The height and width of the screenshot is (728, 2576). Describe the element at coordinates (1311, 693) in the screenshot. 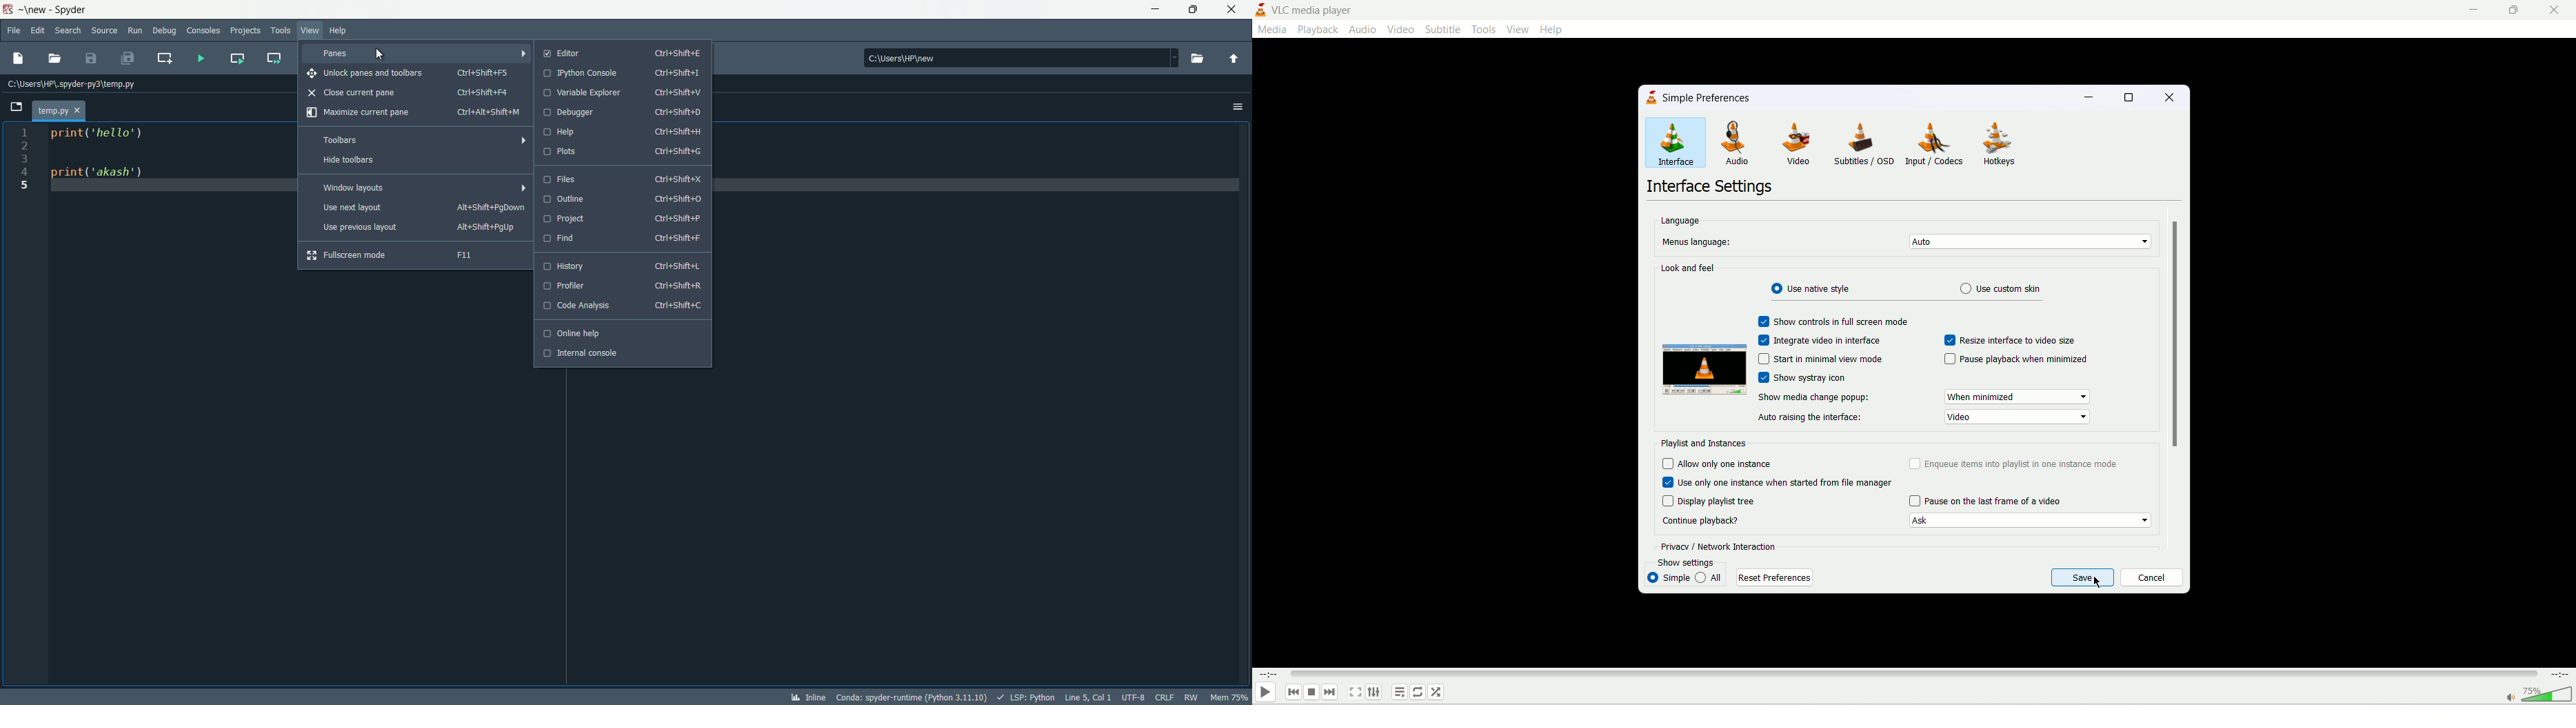

I see `stop` at that location.